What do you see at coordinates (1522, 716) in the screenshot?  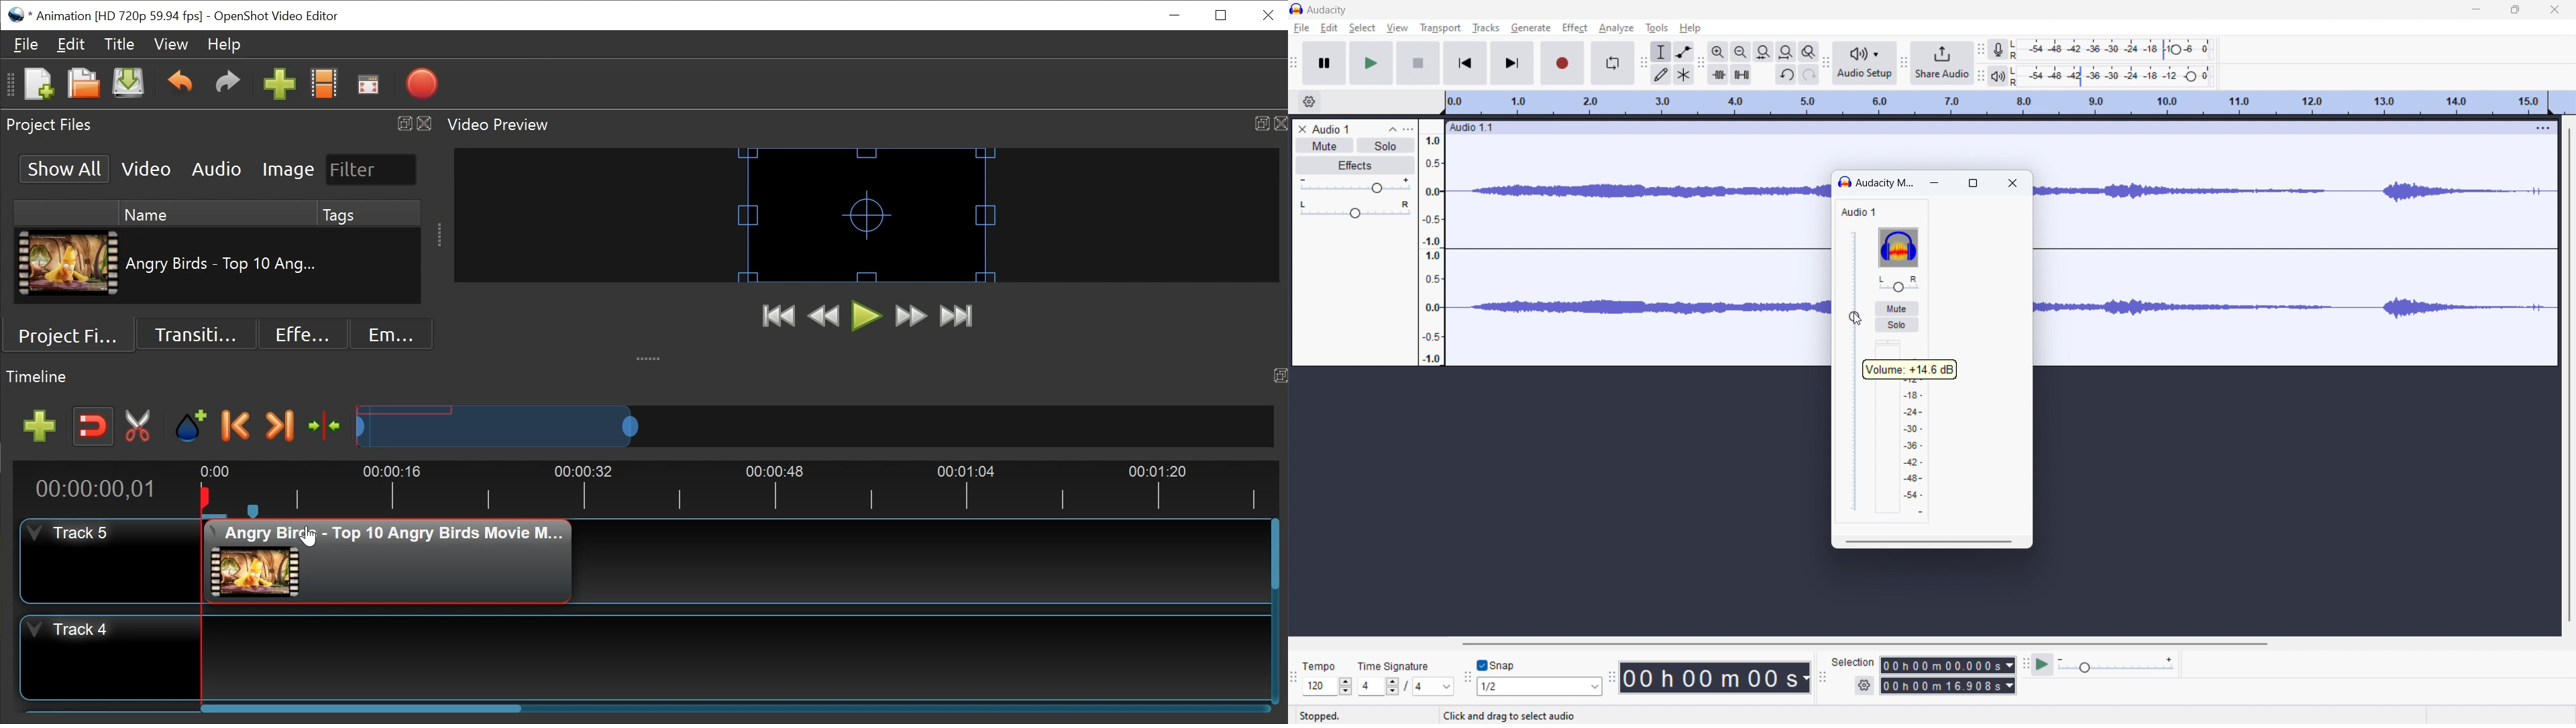 I see `Click and drag to select audio` at bounding box center [1522, 716].